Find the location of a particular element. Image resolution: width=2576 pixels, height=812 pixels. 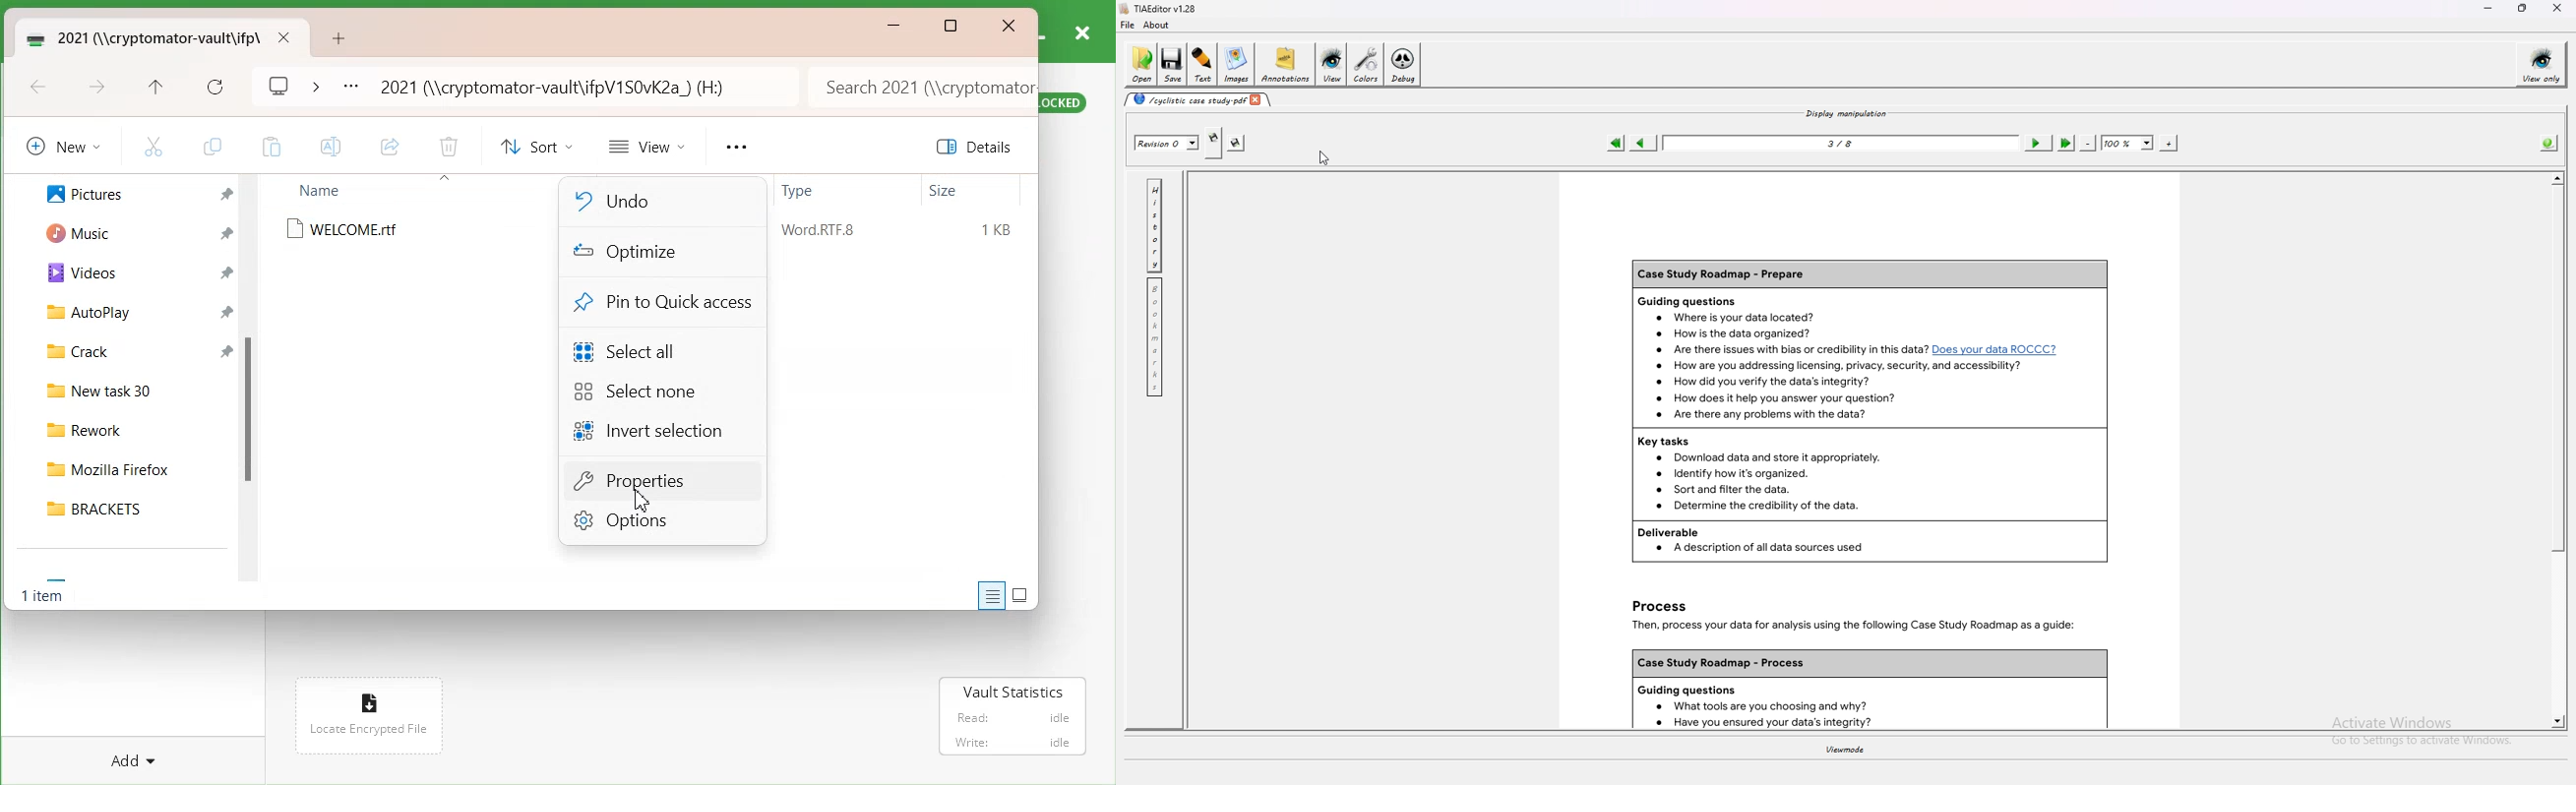

How are you addressing licensing, privacy, security, and accessibility? is located at coordinates (1841, 365).